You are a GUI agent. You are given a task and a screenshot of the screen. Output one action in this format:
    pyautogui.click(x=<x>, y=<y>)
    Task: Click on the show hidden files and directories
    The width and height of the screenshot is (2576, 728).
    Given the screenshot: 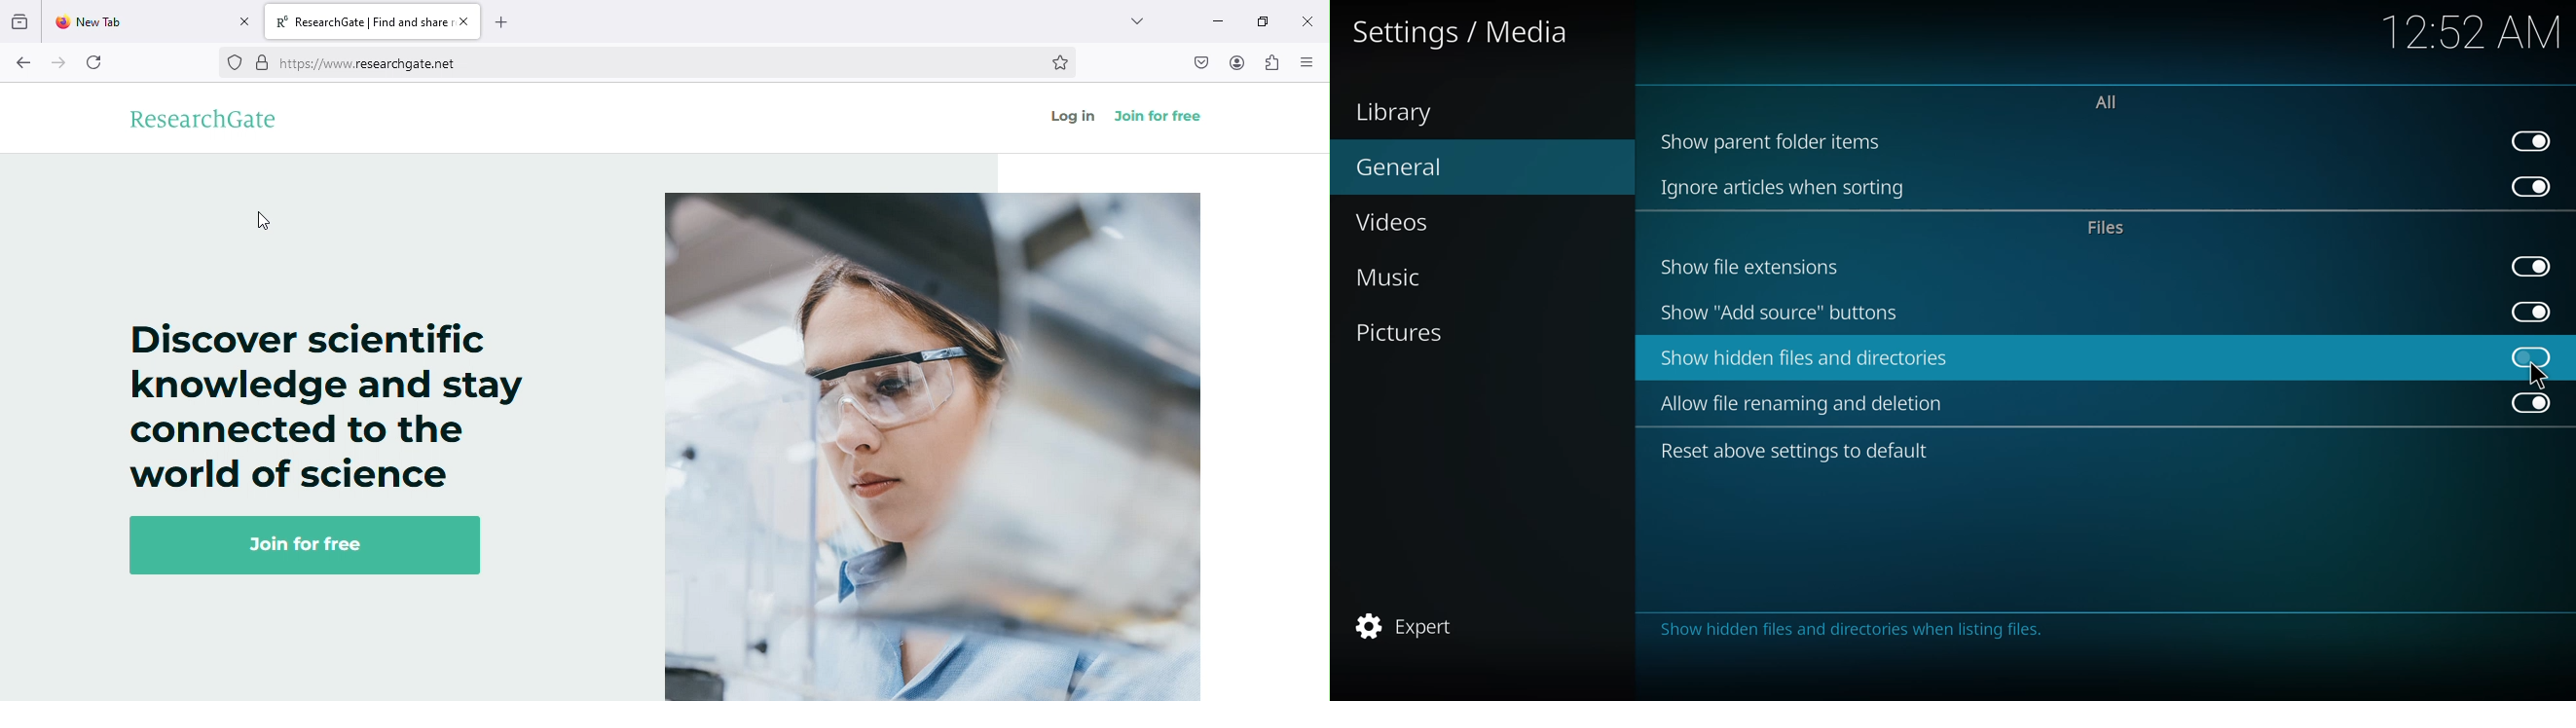 What is the action you would take?
    pyautogui.click(x=1805, y=356)
    